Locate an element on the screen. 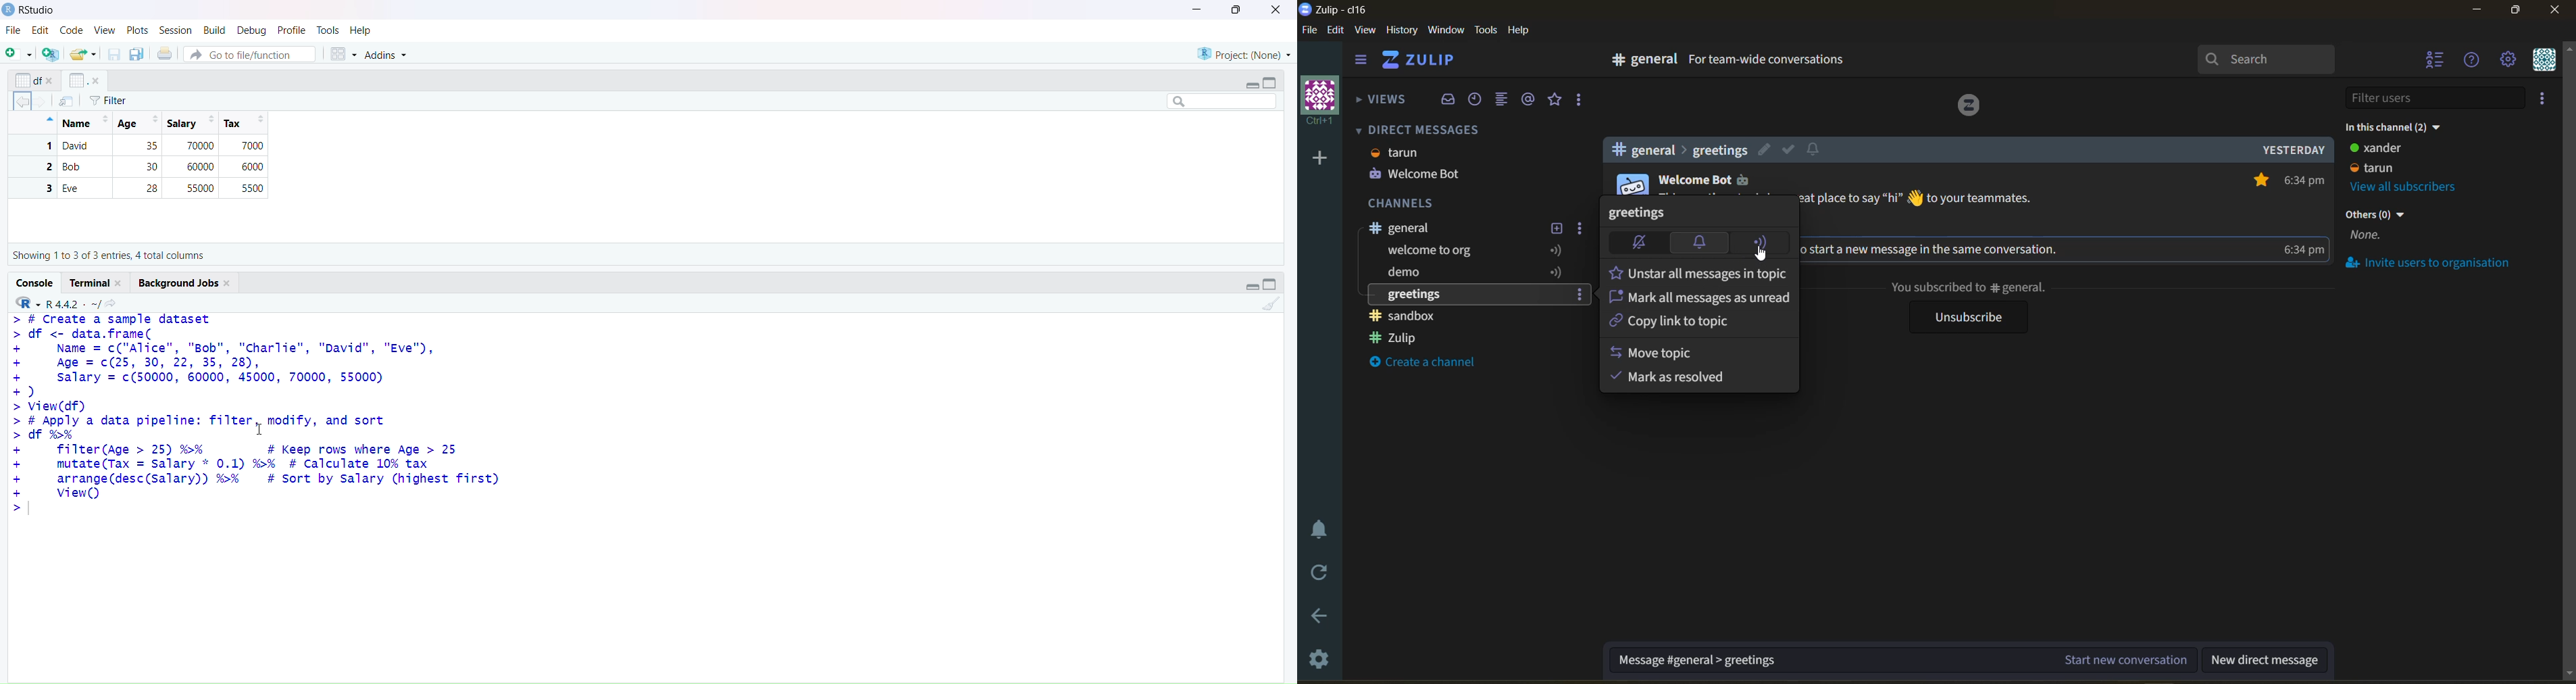 The width and height of the screenshot is (2576, 700). Showing 1to 5 of 5 entries, 3 total columns is located at coordinates (109, 257).